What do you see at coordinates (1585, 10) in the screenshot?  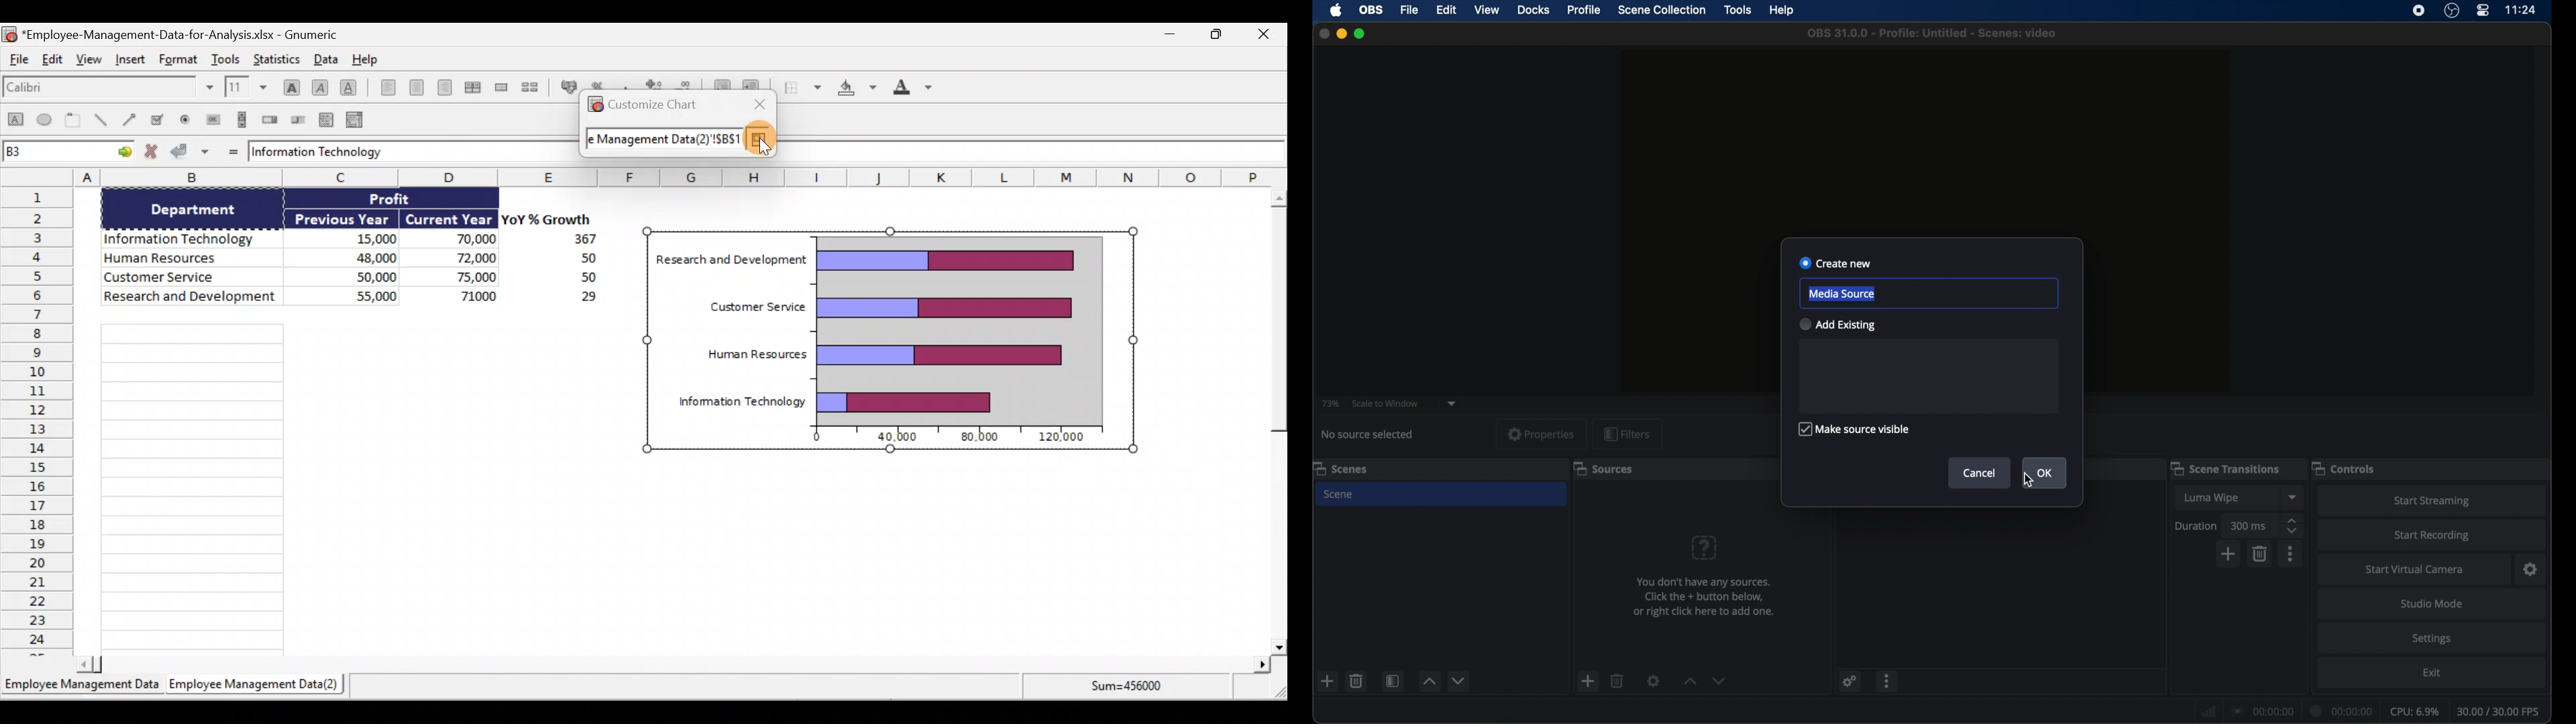 I see `profile` at bounding box center [1585, 10].